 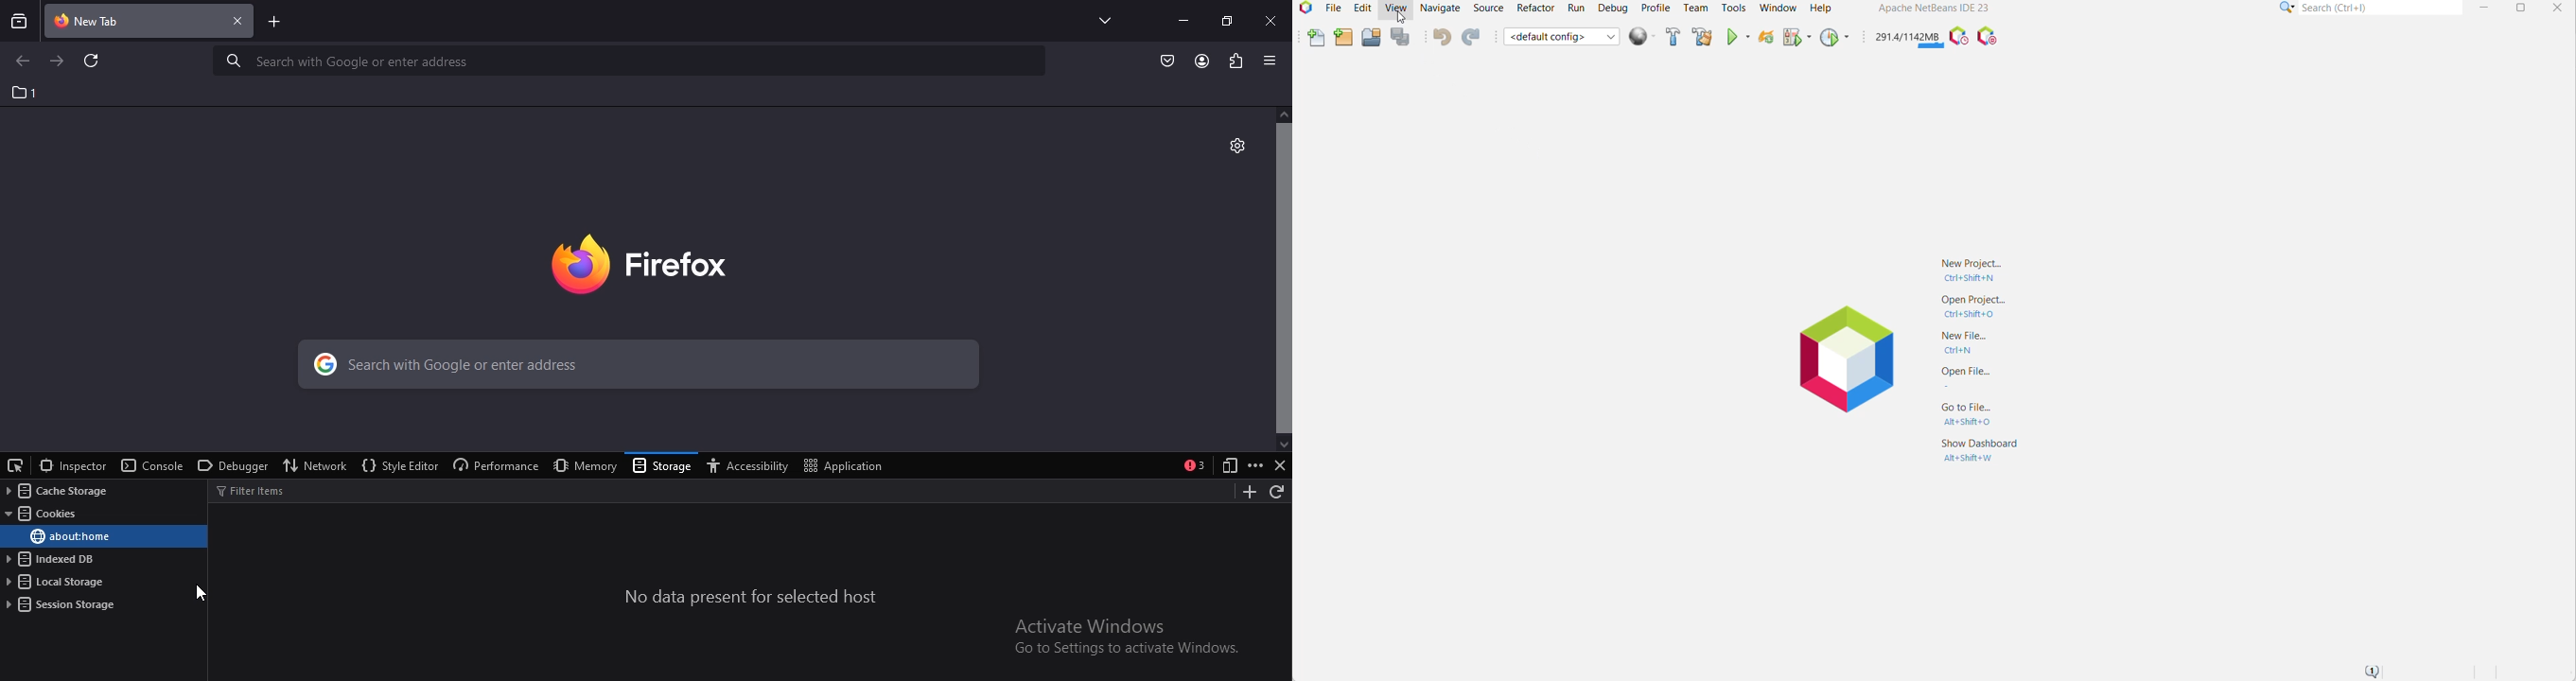 What do you see at coordinates (581, 465) in the screenshot?
I see `memory` at bounding box center [581, 465].